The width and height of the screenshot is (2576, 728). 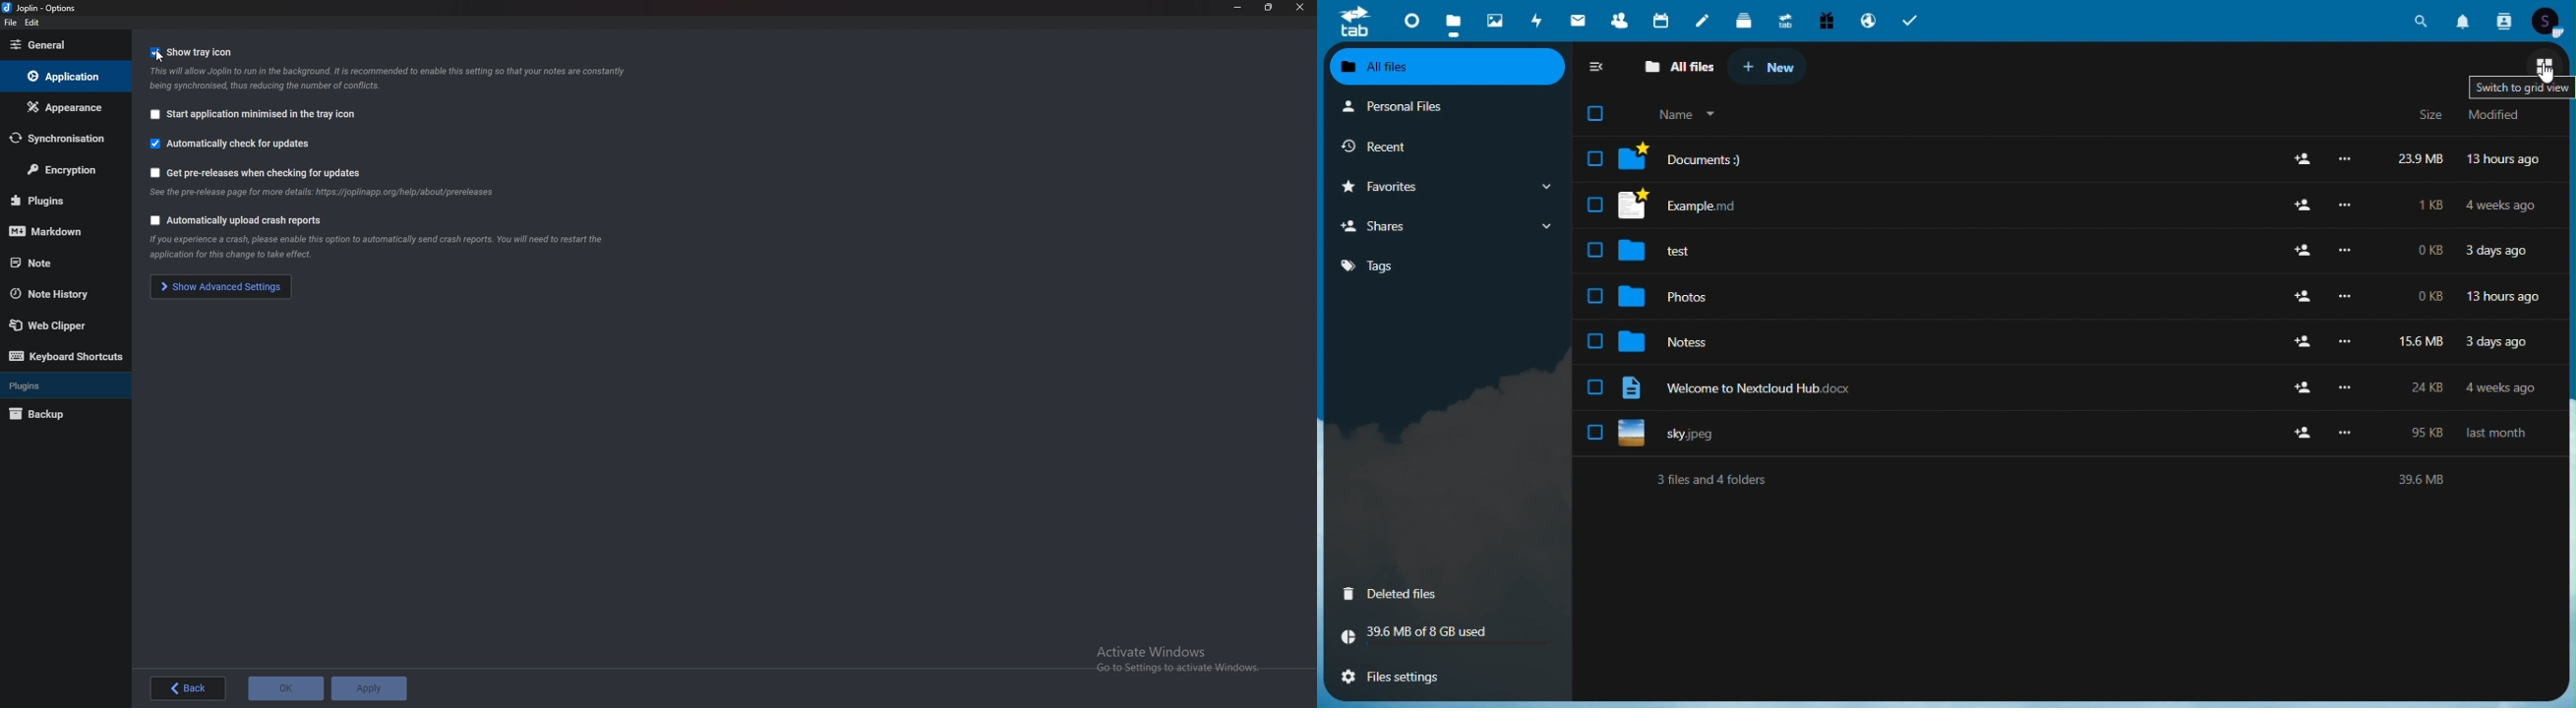 What do you see at coordinates (1595, 158) in the screenshot?
I see `check box` at bounding box center [1595, 158].